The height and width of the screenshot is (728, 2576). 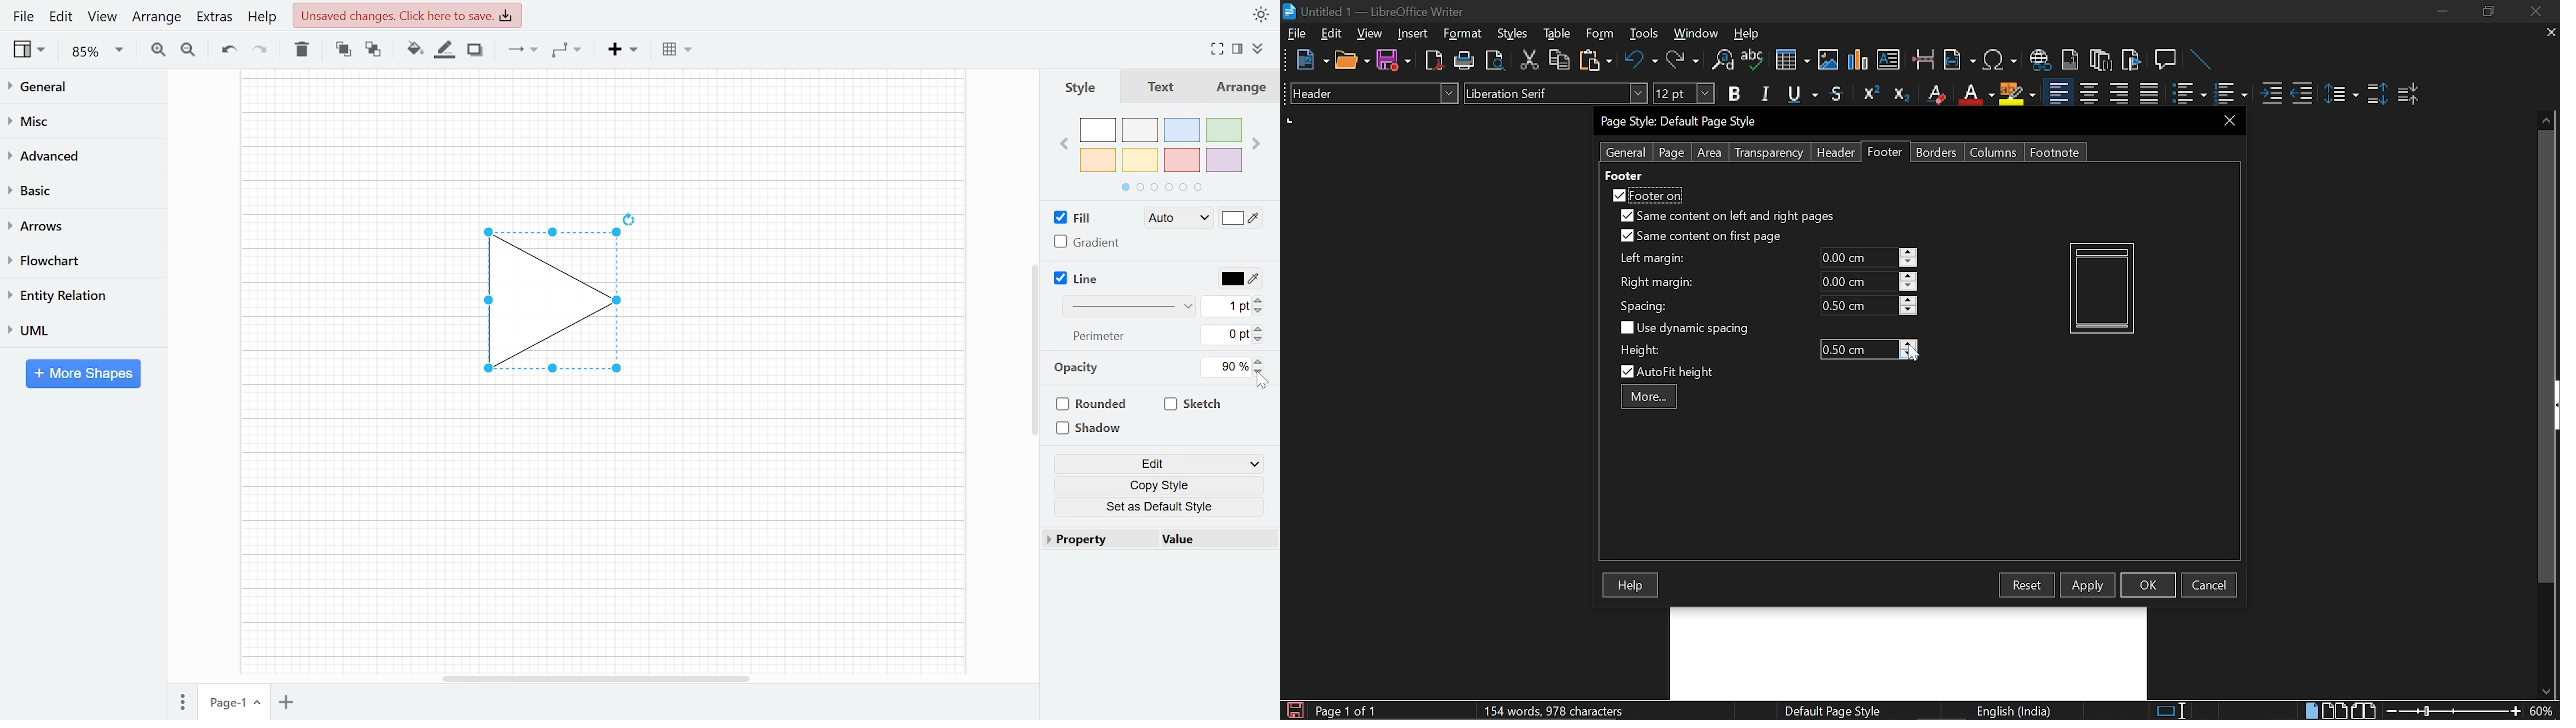 I want to click on Arrange, so click(x=156, y=16).